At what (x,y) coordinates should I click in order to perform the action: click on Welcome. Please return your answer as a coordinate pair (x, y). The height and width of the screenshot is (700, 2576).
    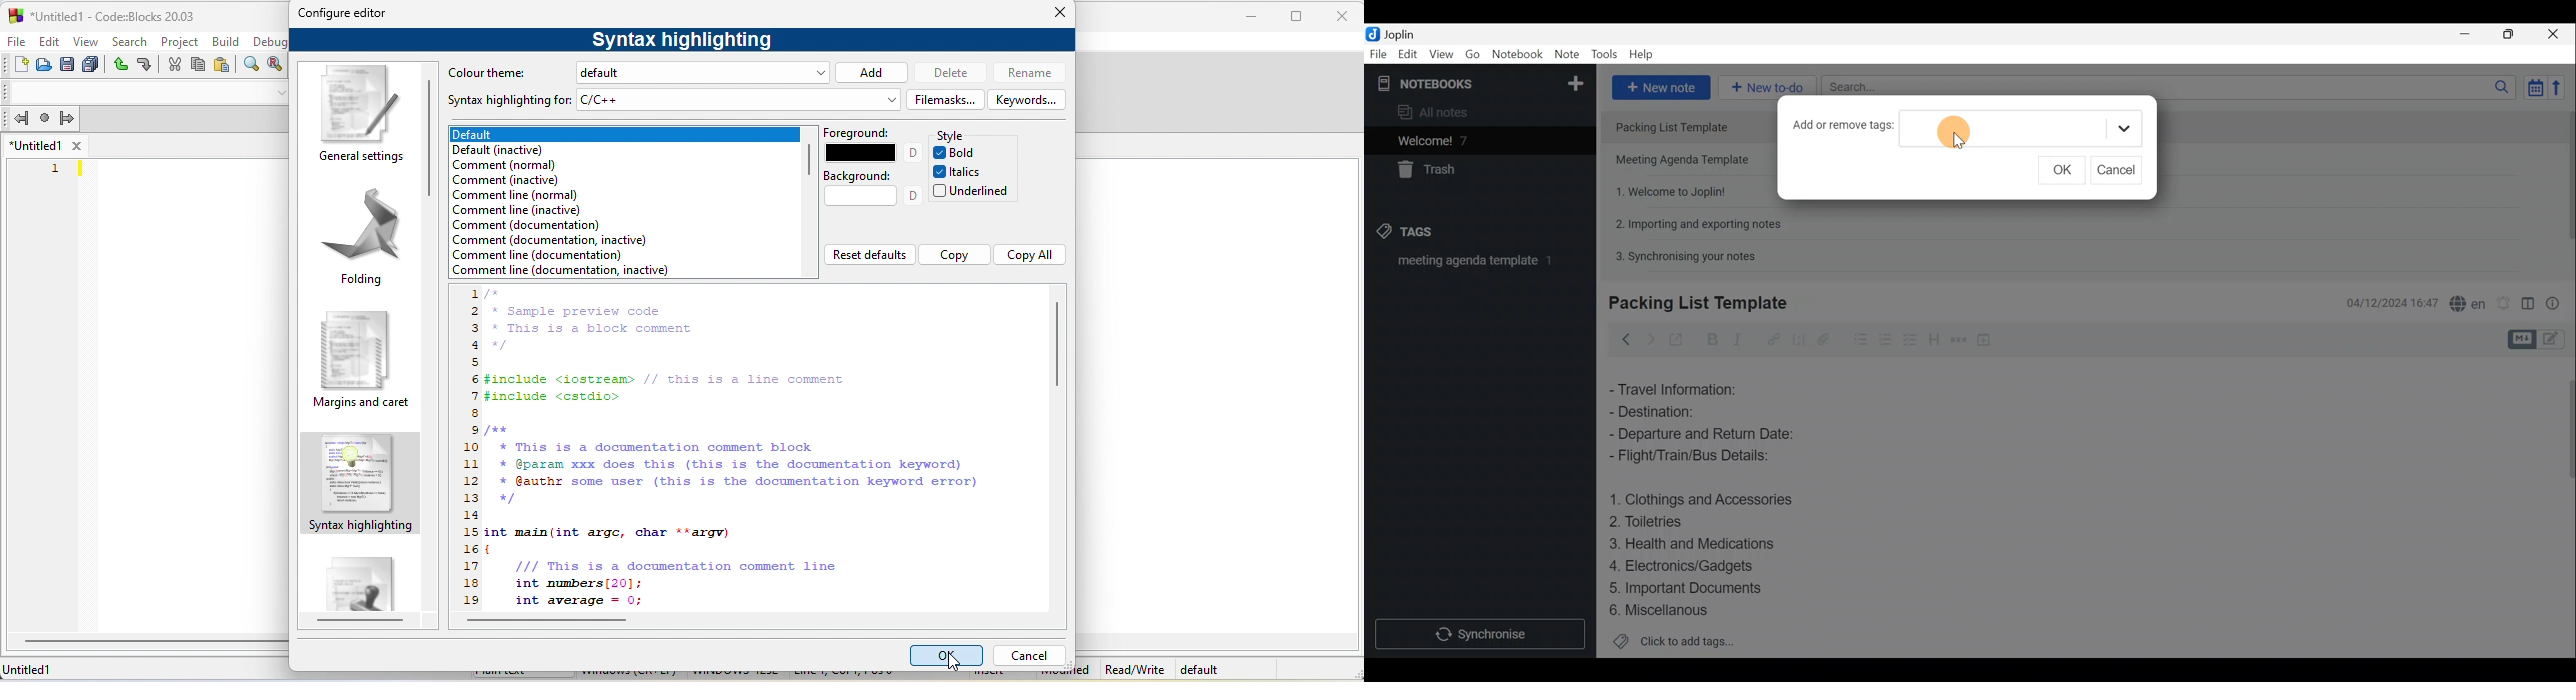
    Looking at the image, I should click on (1461, 140).